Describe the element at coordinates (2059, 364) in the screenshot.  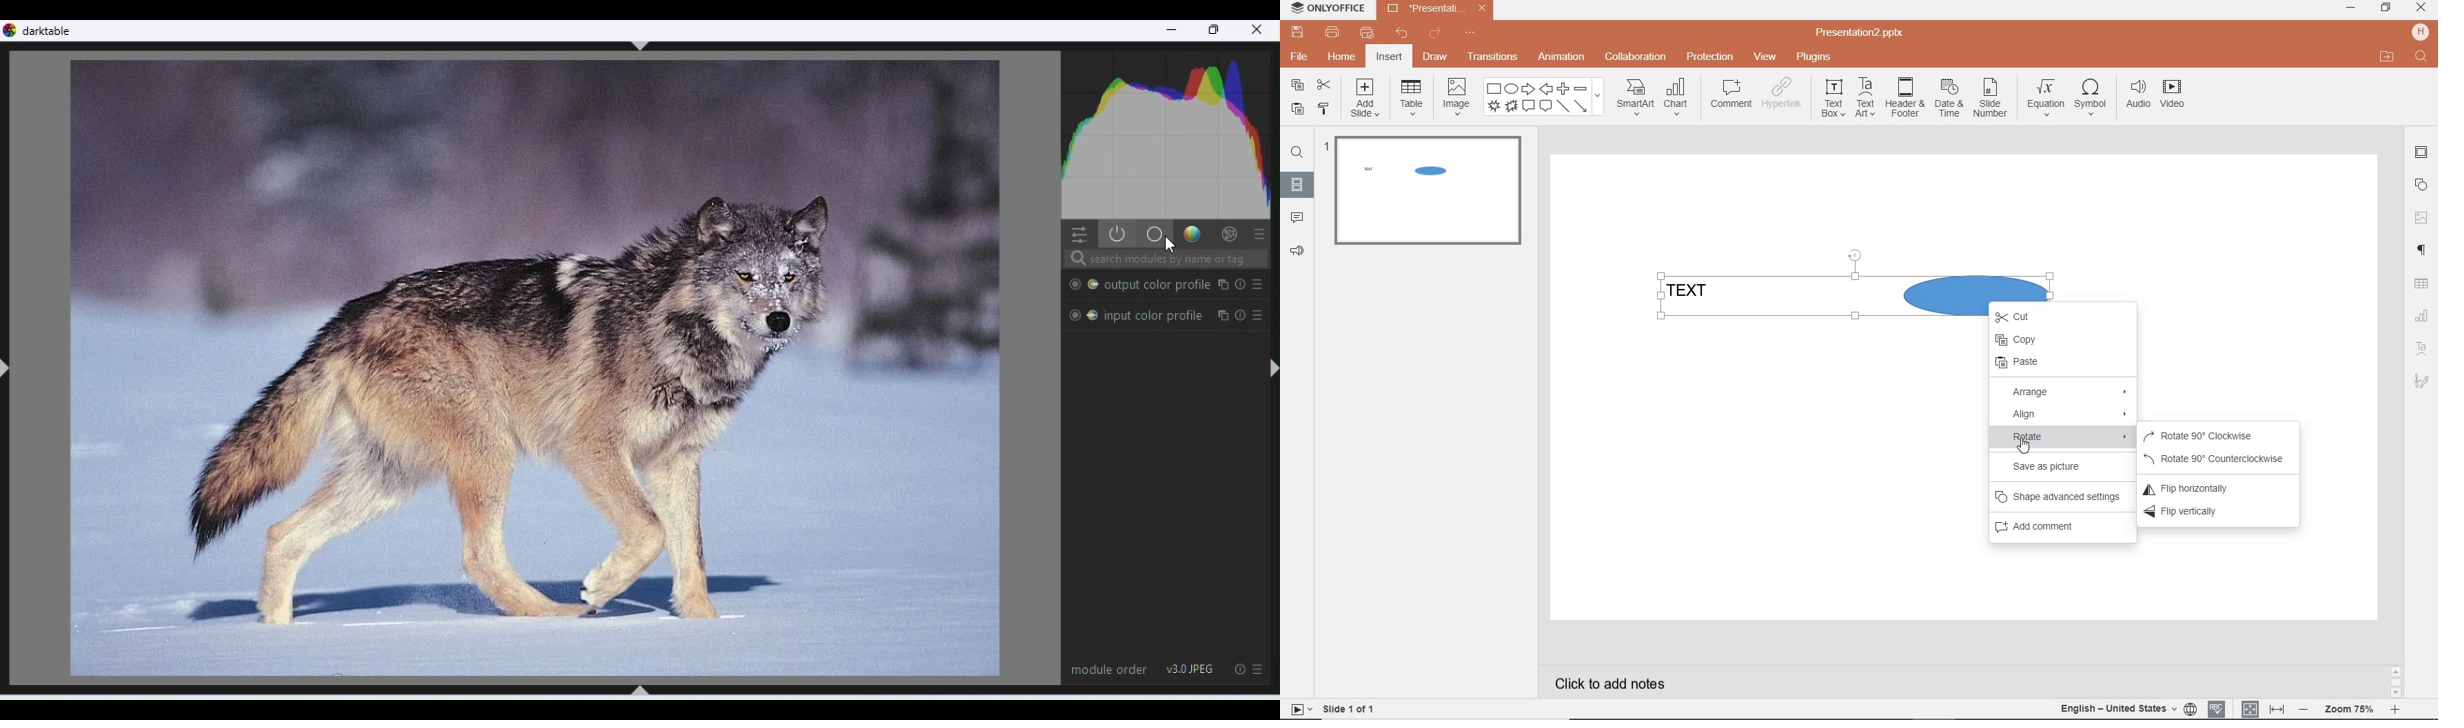
I see `paste` at that location.